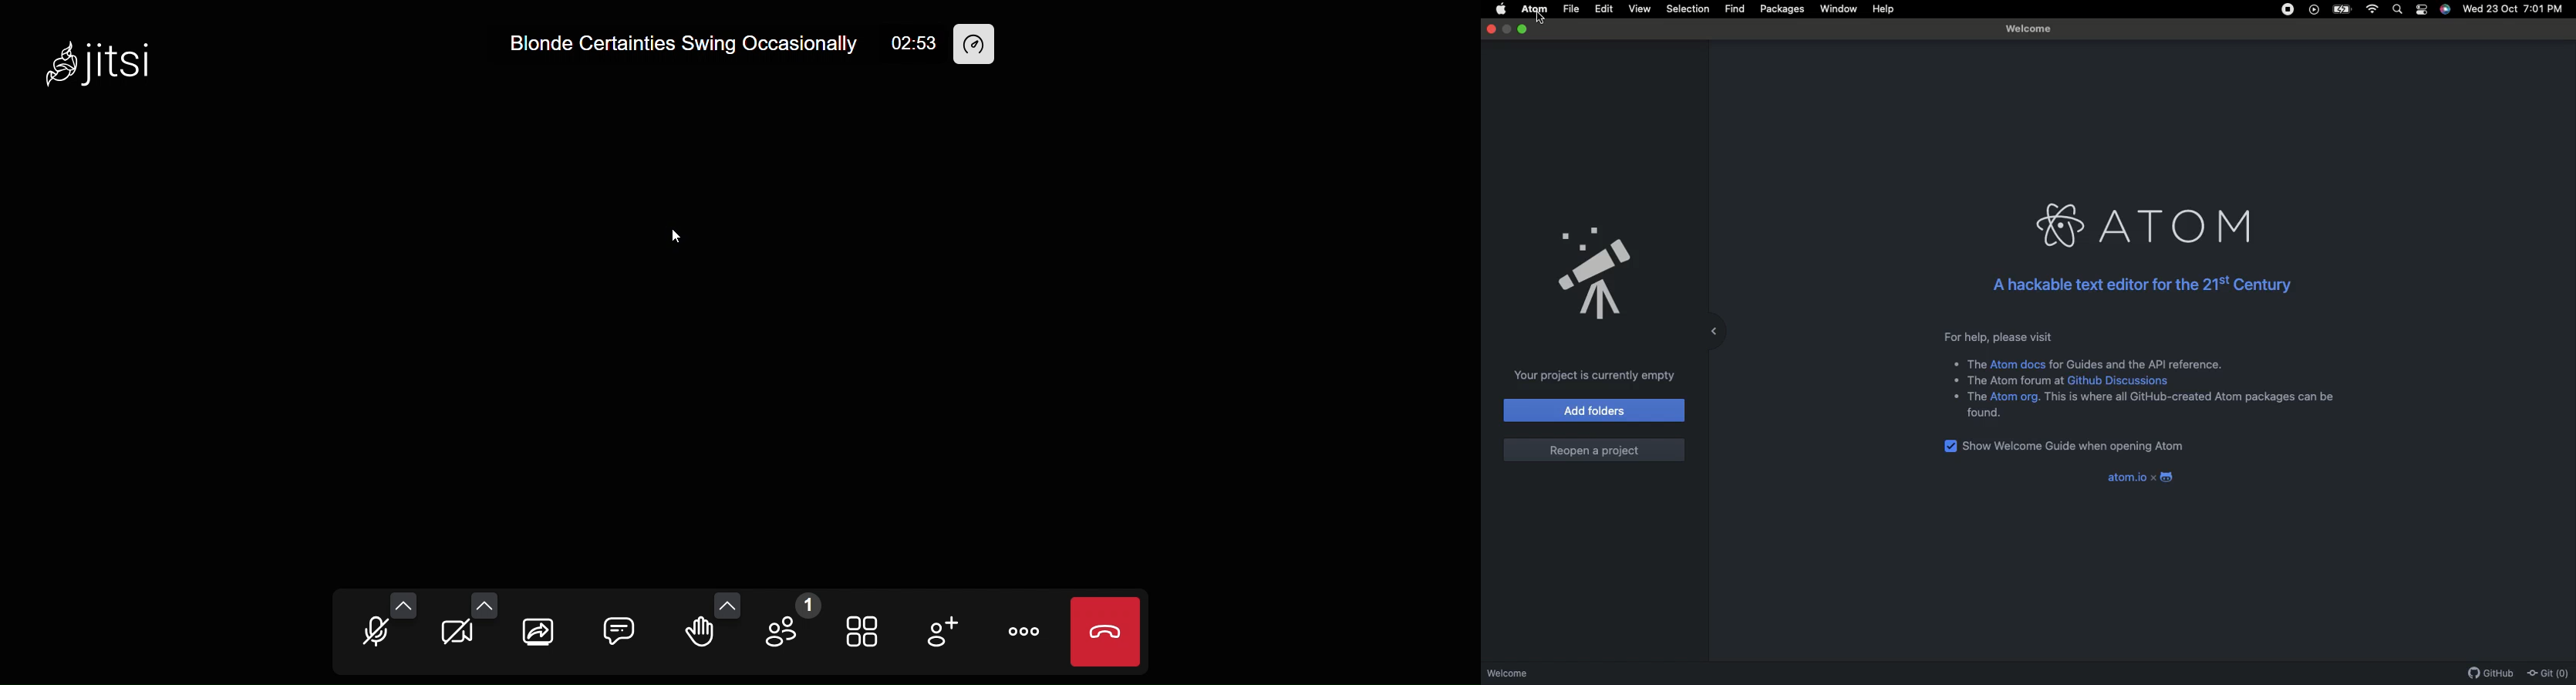 This screenshot has width=2576, height=700. Describe the element at coordinates (1715, 330) in the screenshot. I see `Collapse` at that location.